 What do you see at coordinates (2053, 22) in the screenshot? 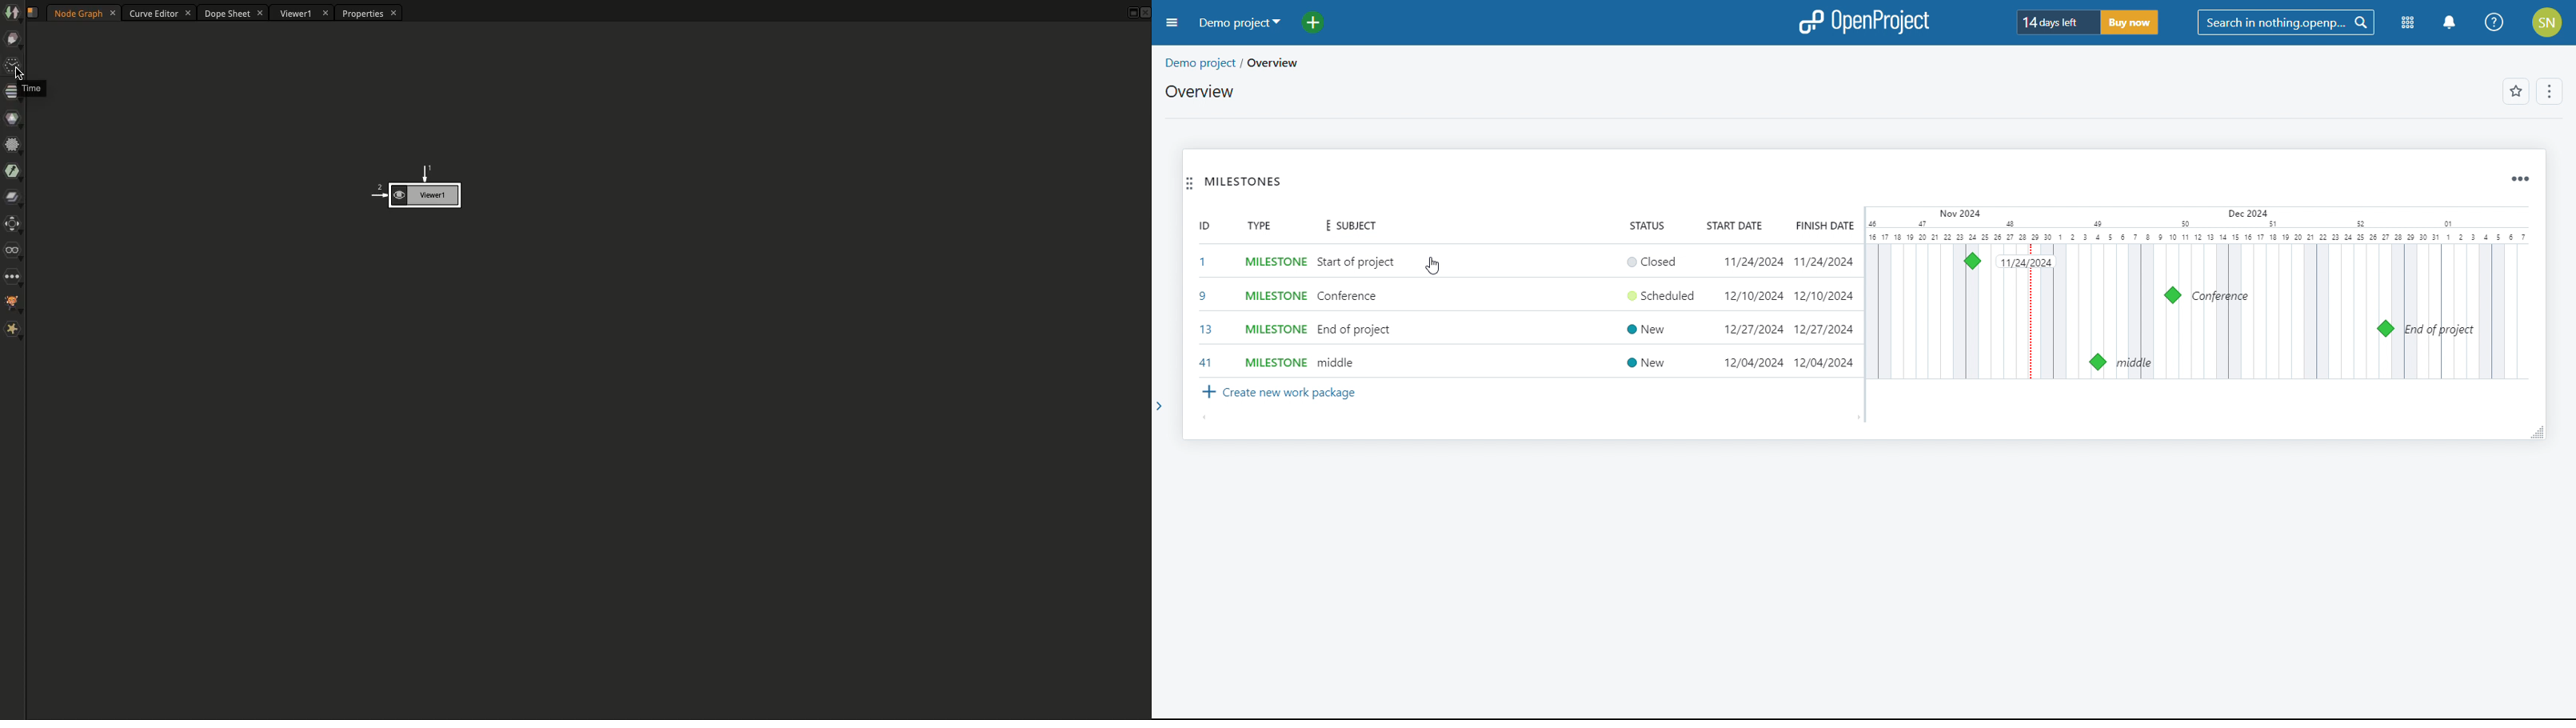
I see `days left of trial` at bounding box center [2053, 22].